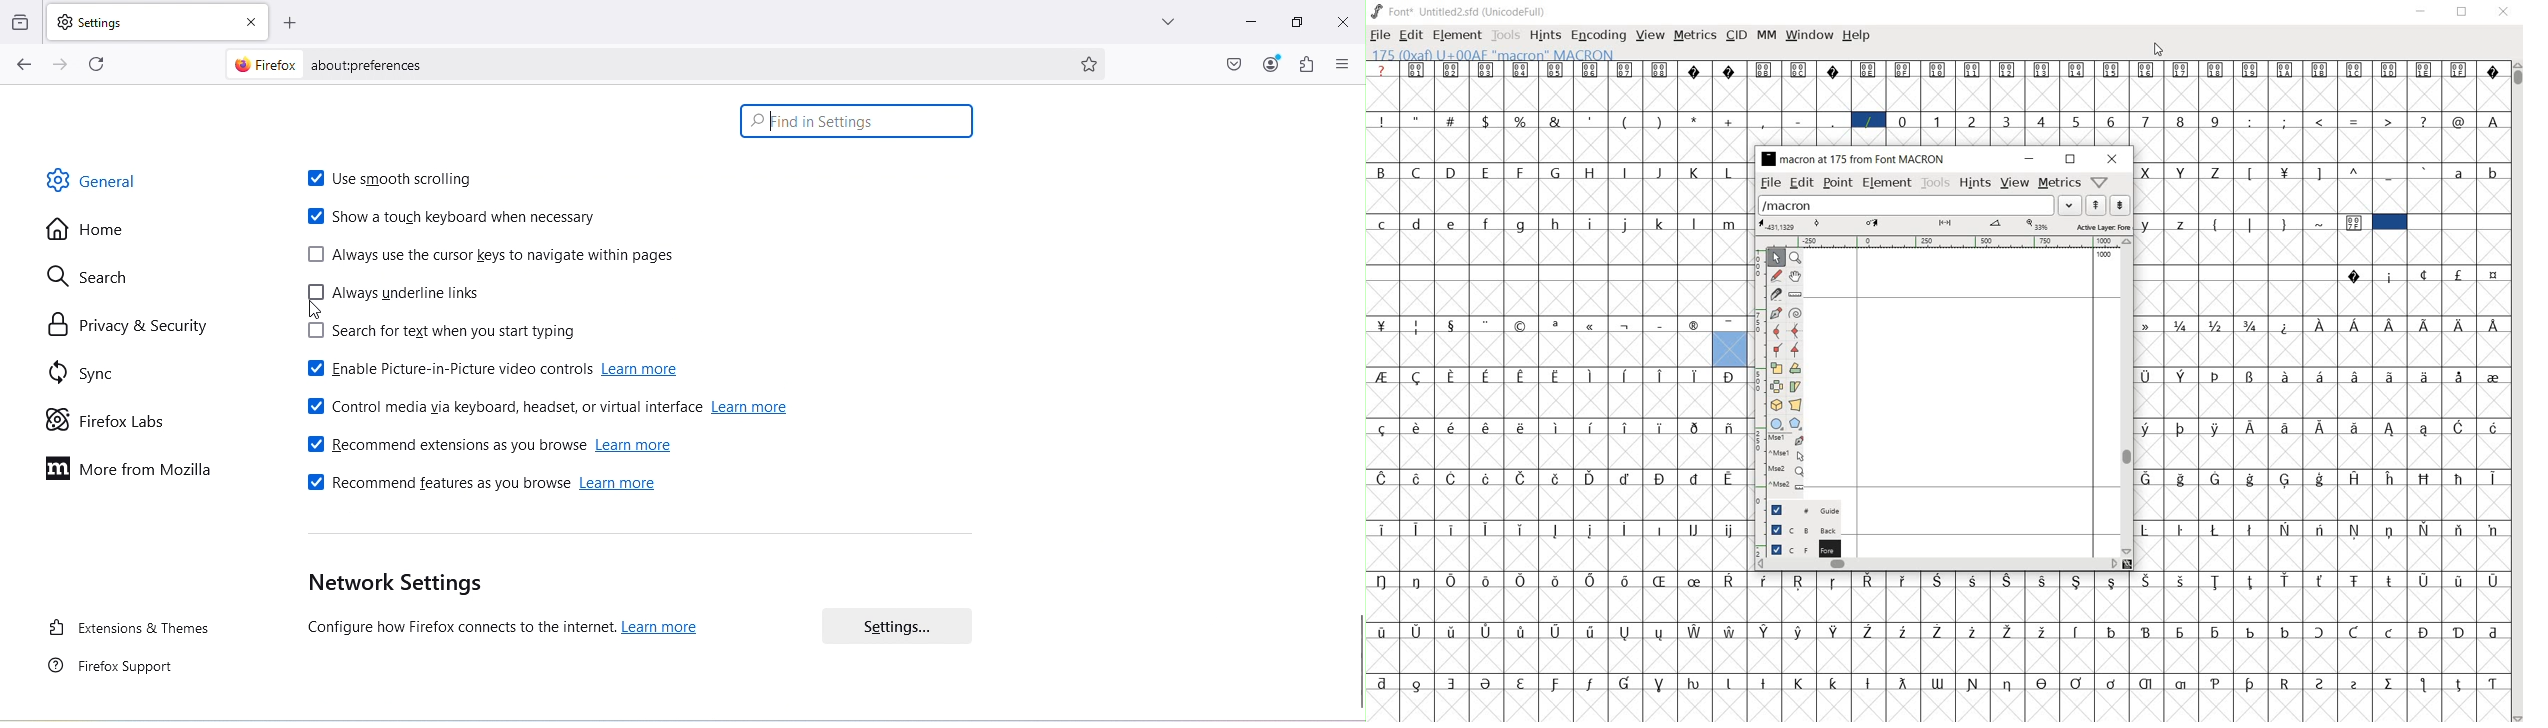 This screenshot has width=2548, height=728. What do you see at coordinates (2183, 428) in the screenshot?
I see `Symbol` at bounding box center [2183, 428].